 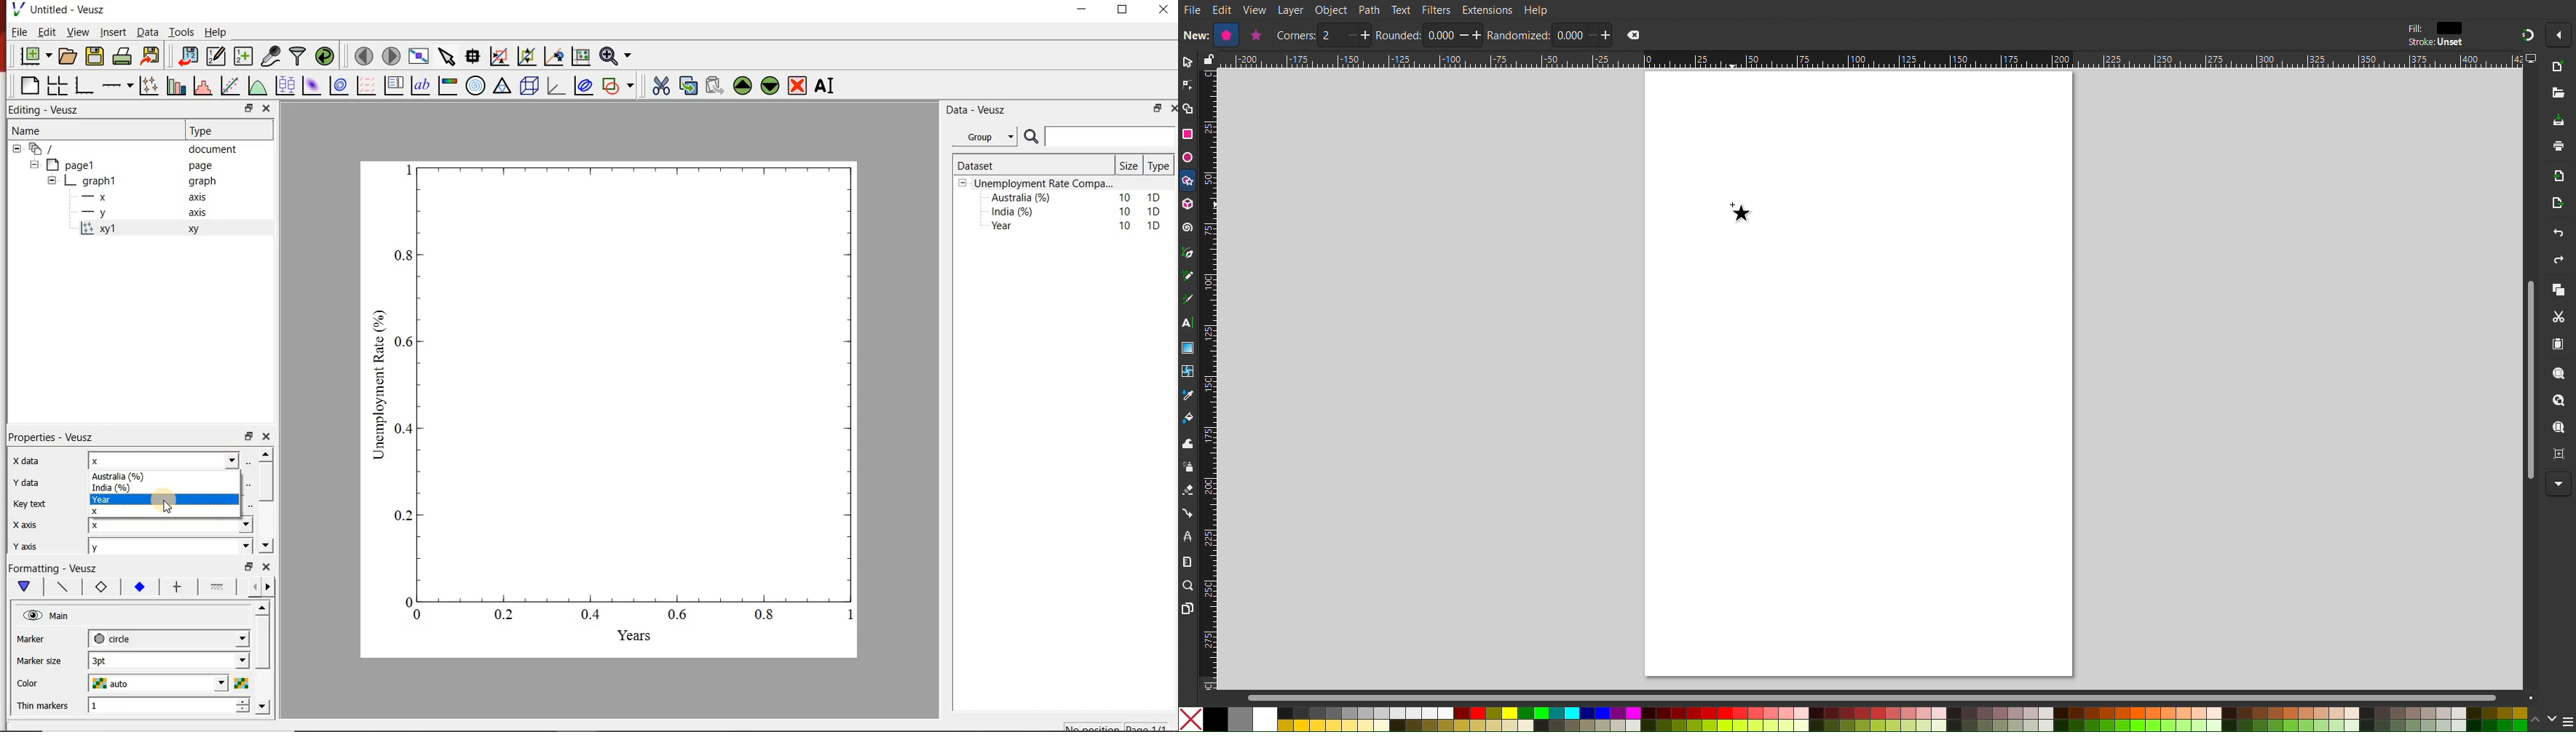 I want to click on page1 page, so click(x=135, y=165).